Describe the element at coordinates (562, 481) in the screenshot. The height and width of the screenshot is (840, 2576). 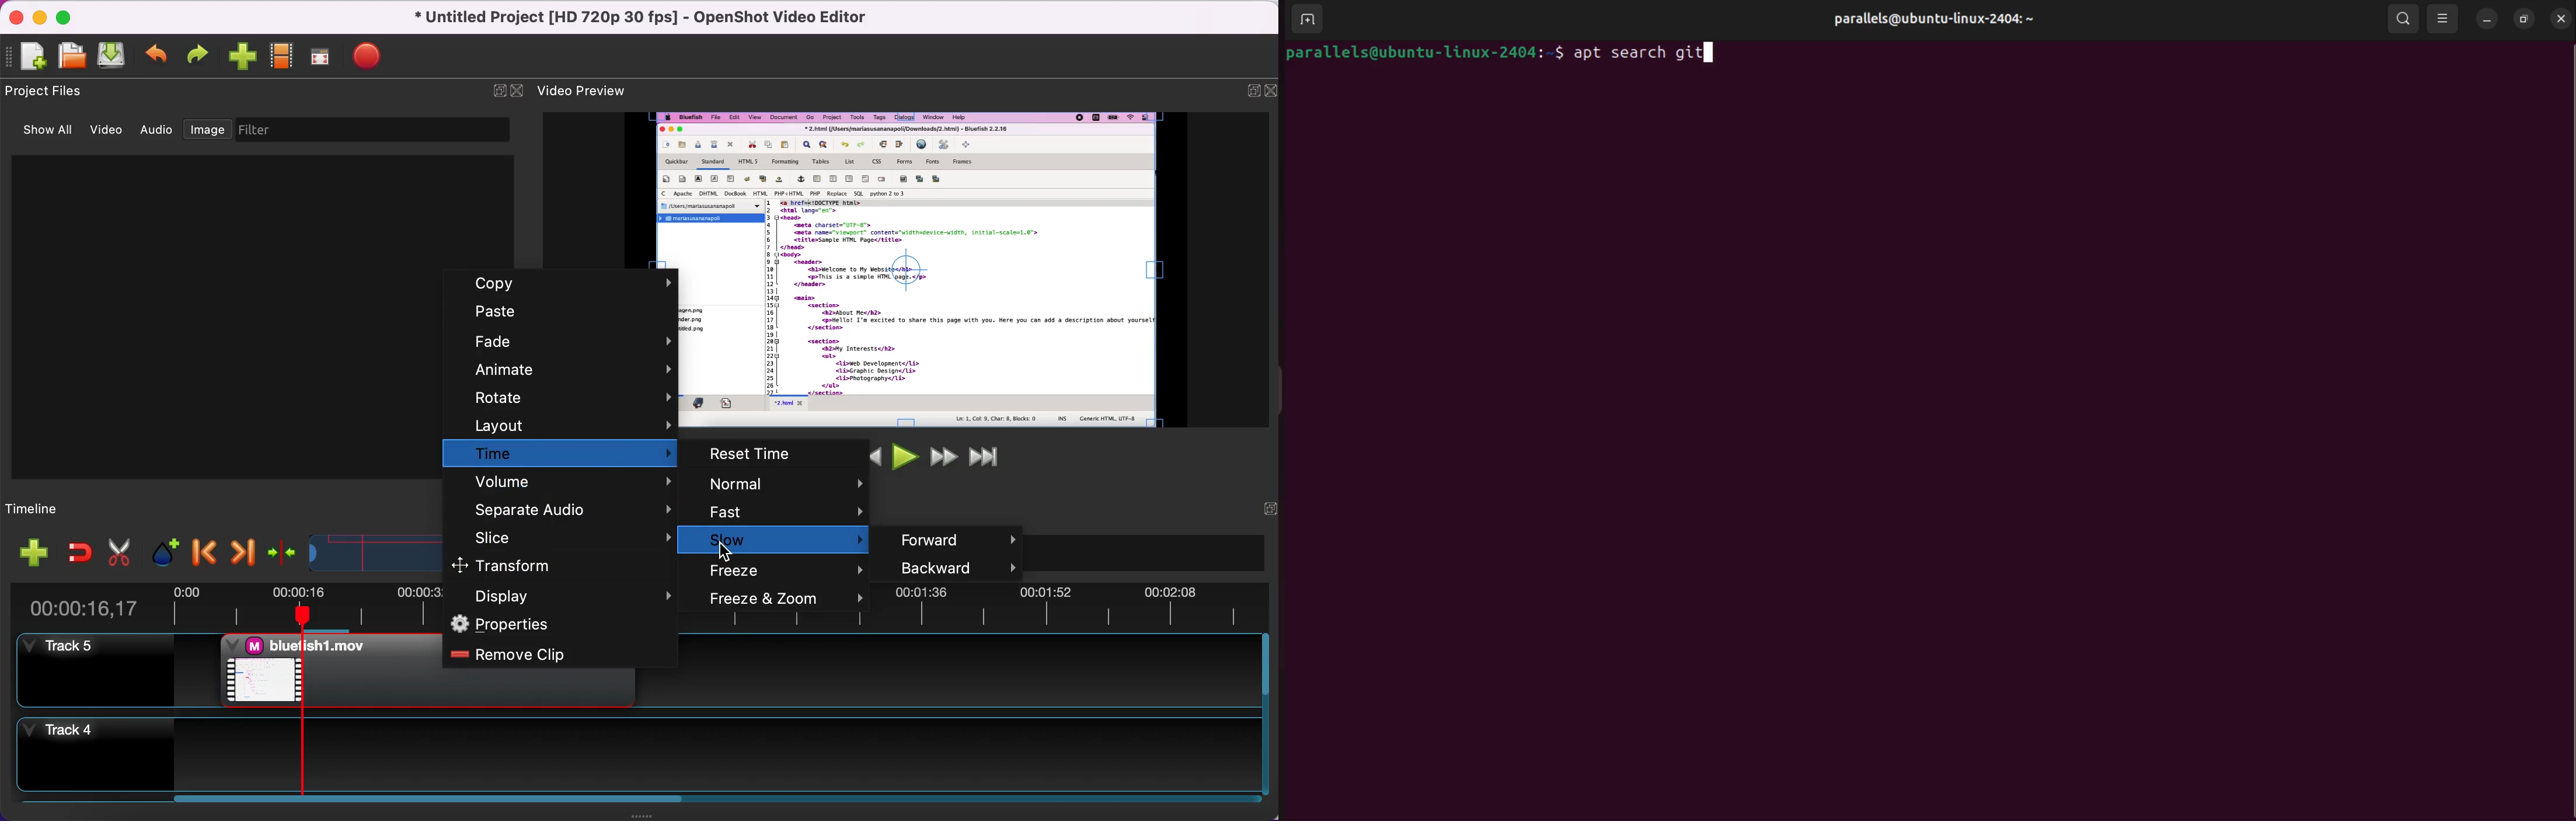
I see `volume` at that location.